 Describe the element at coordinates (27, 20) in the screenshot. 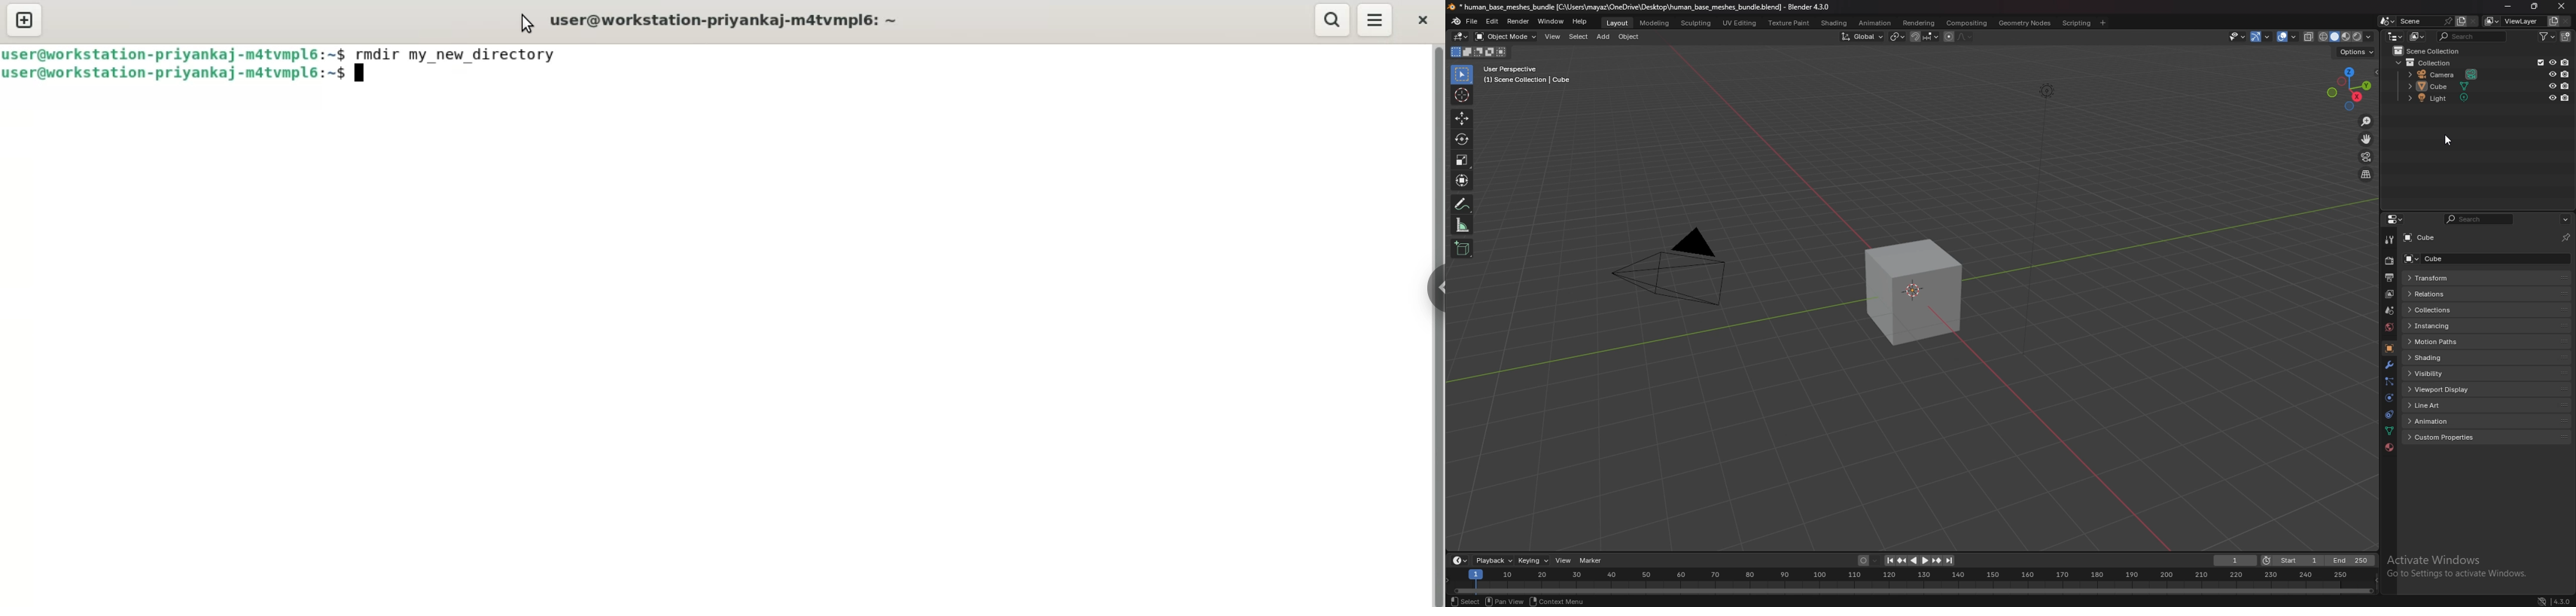

I see `new tab` at that location.